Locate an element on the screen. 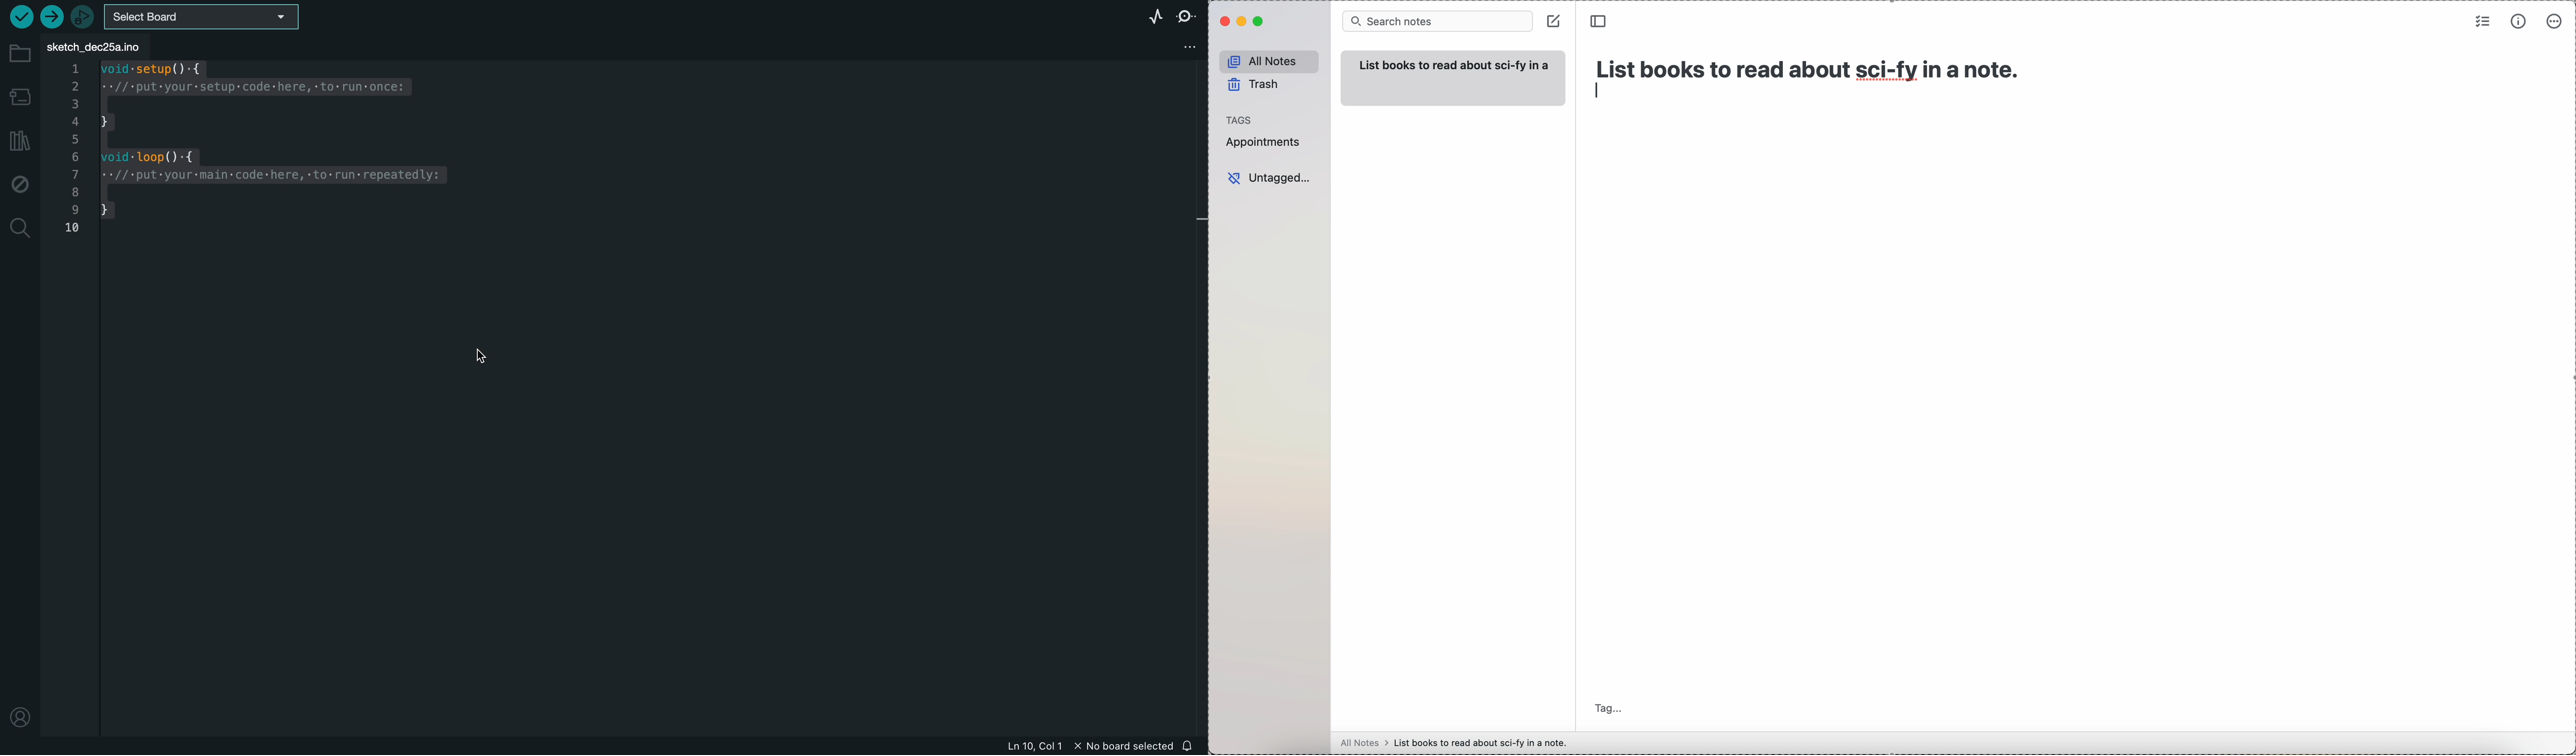 The width and height of the screenshot is (2576, 756). board  selecter is located at coordinates (203, 18).